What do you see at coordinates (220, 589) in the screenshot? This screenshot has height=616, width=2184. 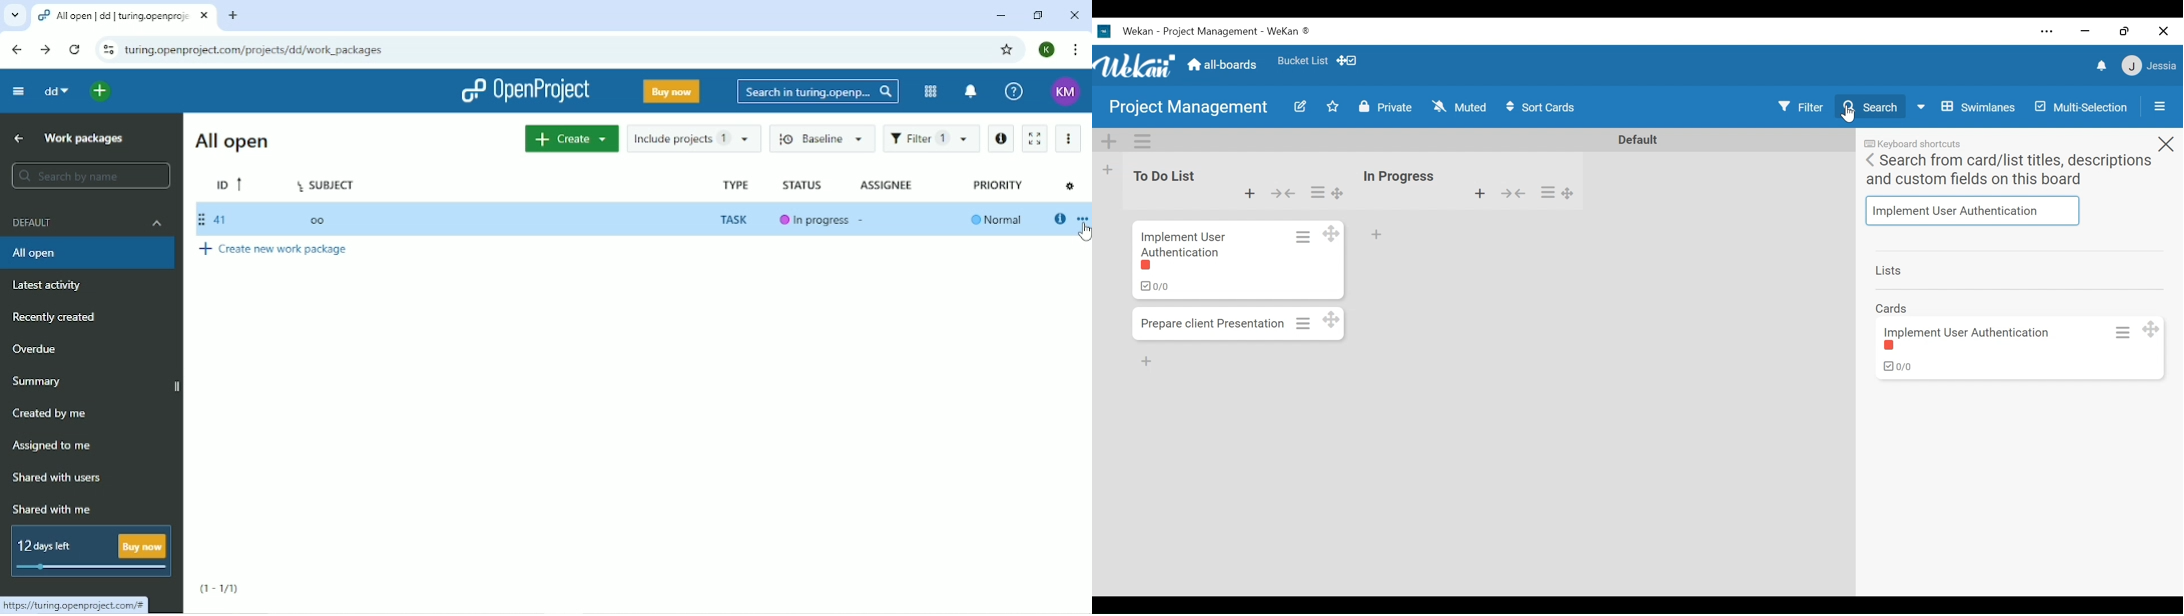 I see `(1-1/1)` at bounding box center [220, 589].